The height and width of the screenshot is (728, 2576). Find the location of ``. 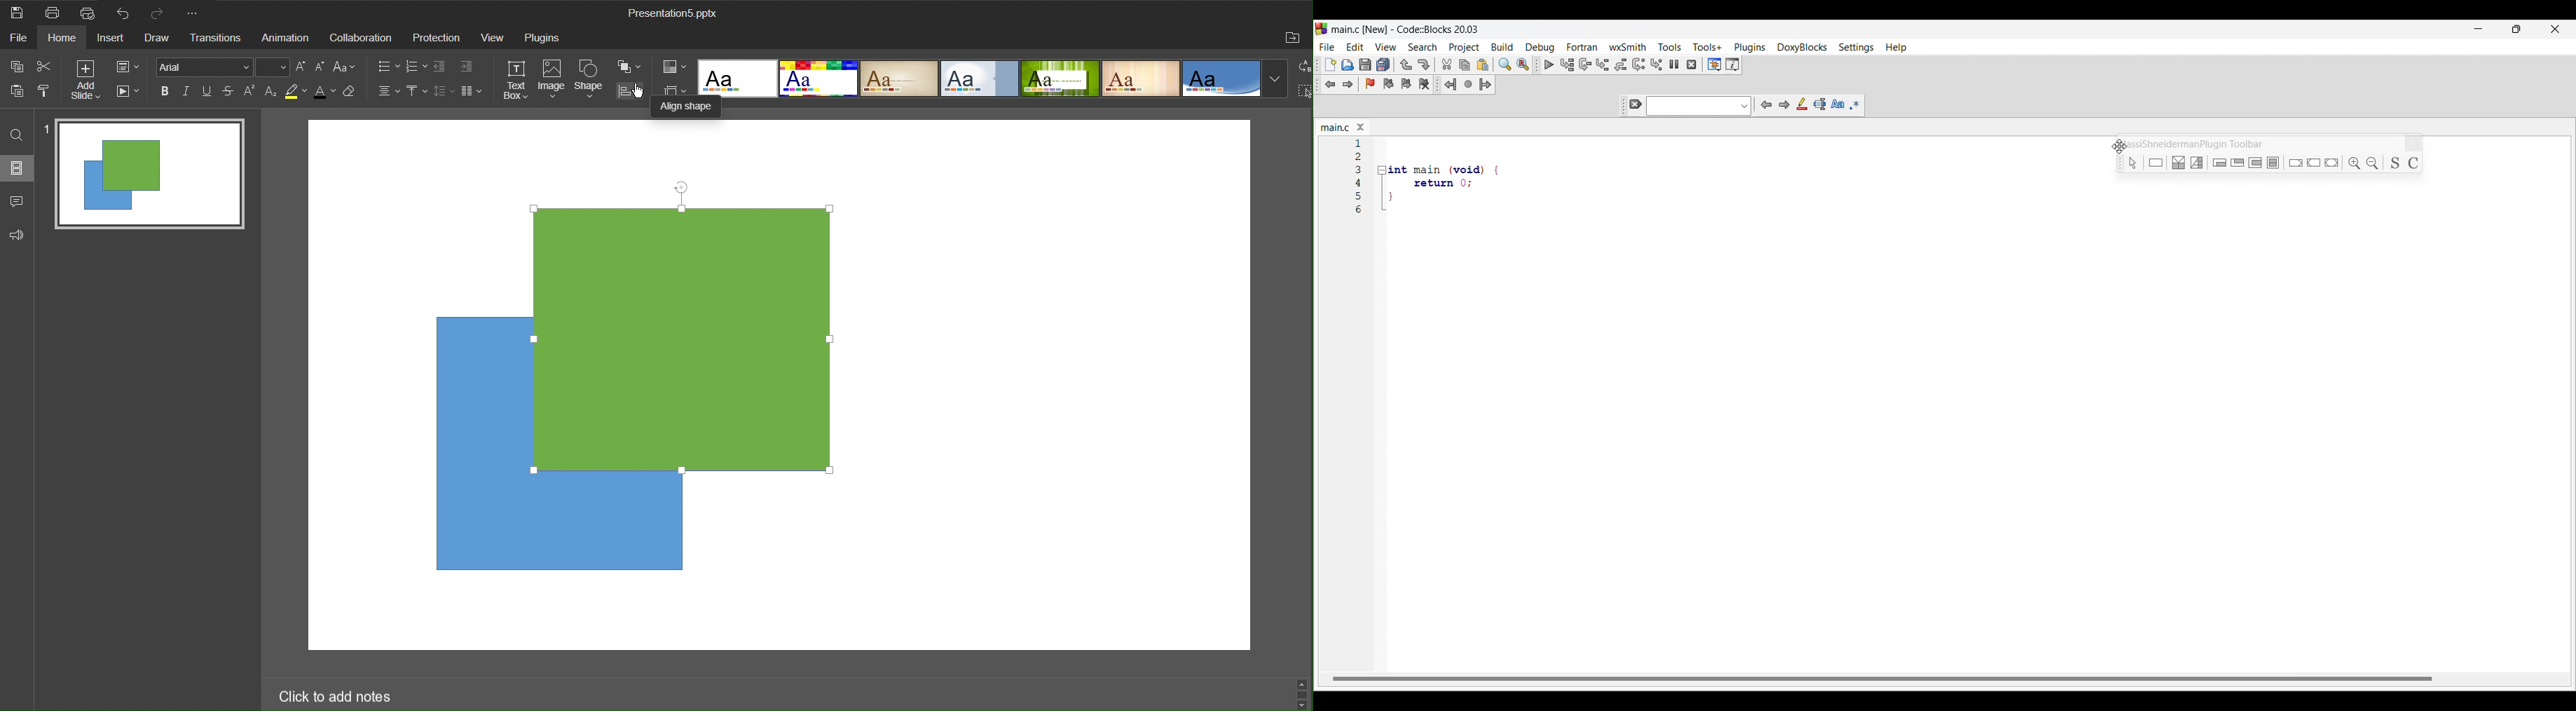

 is located at coordinates (2395, 163).